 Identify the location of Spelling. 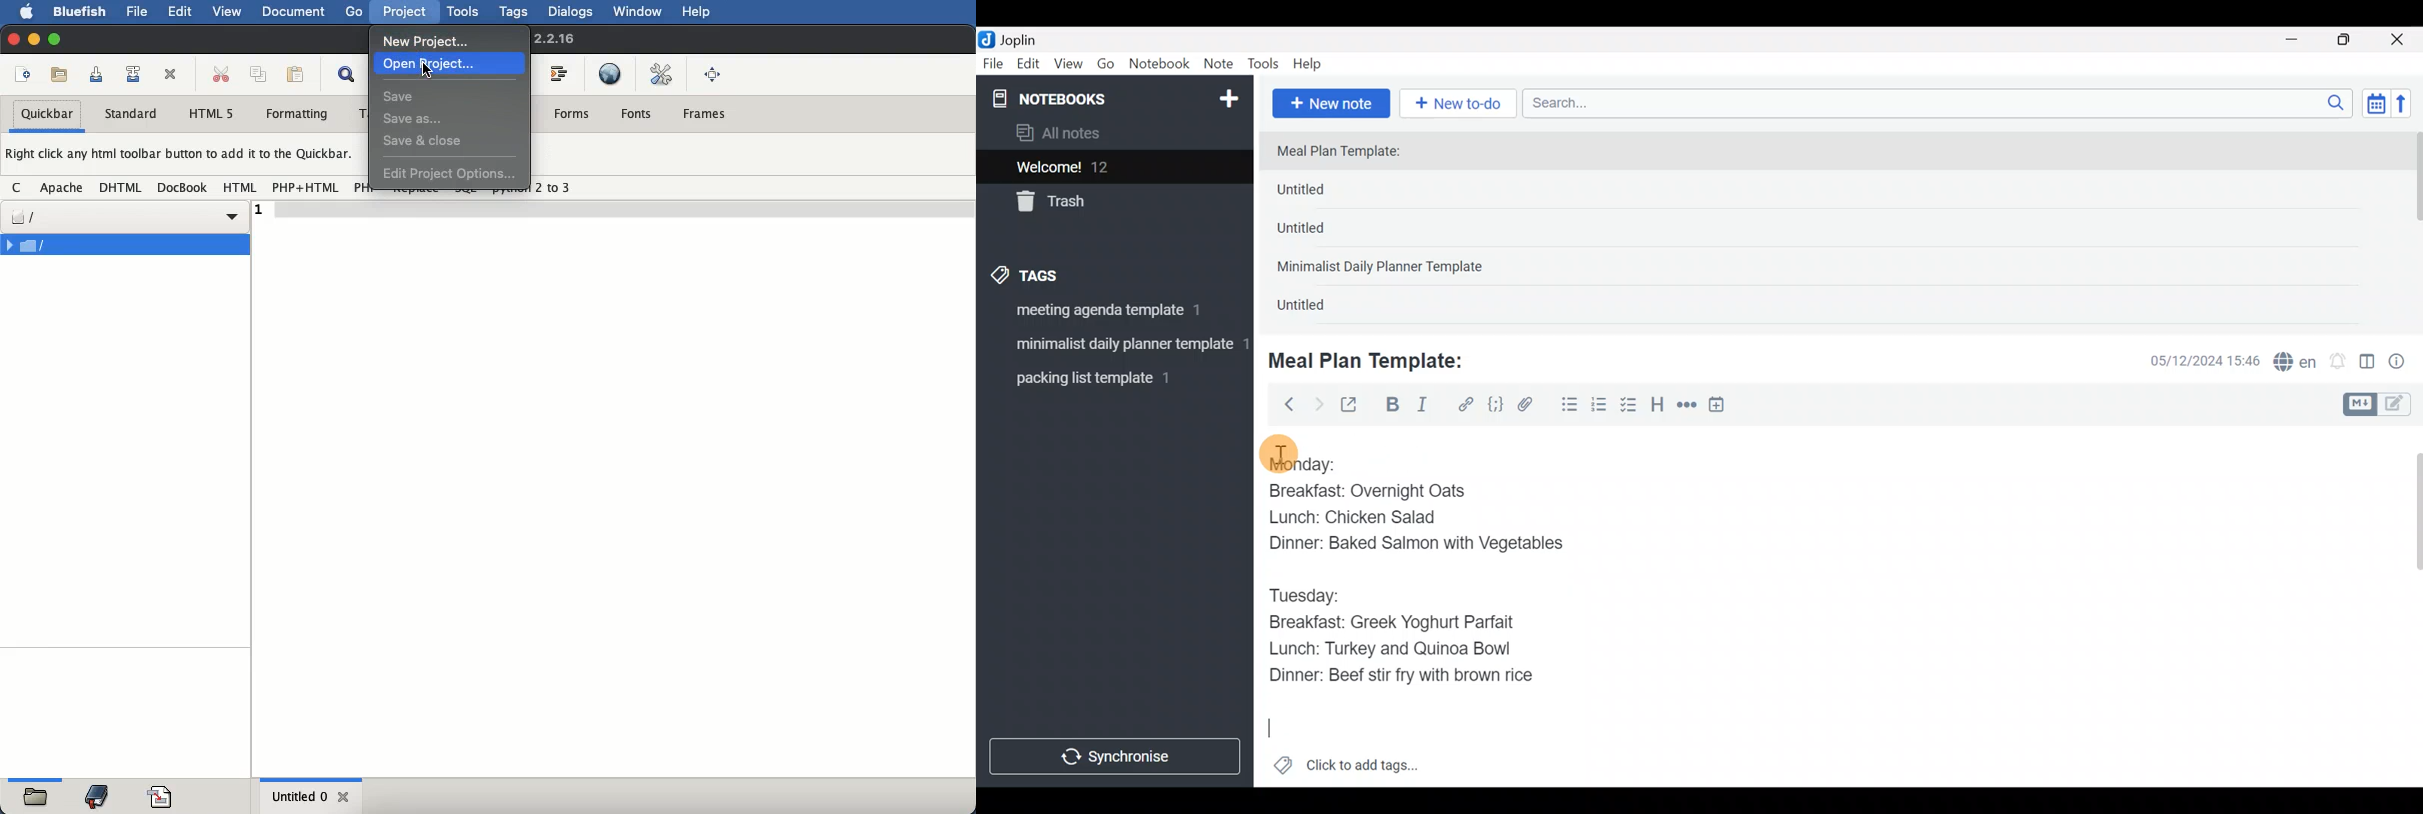
(2296, 363).